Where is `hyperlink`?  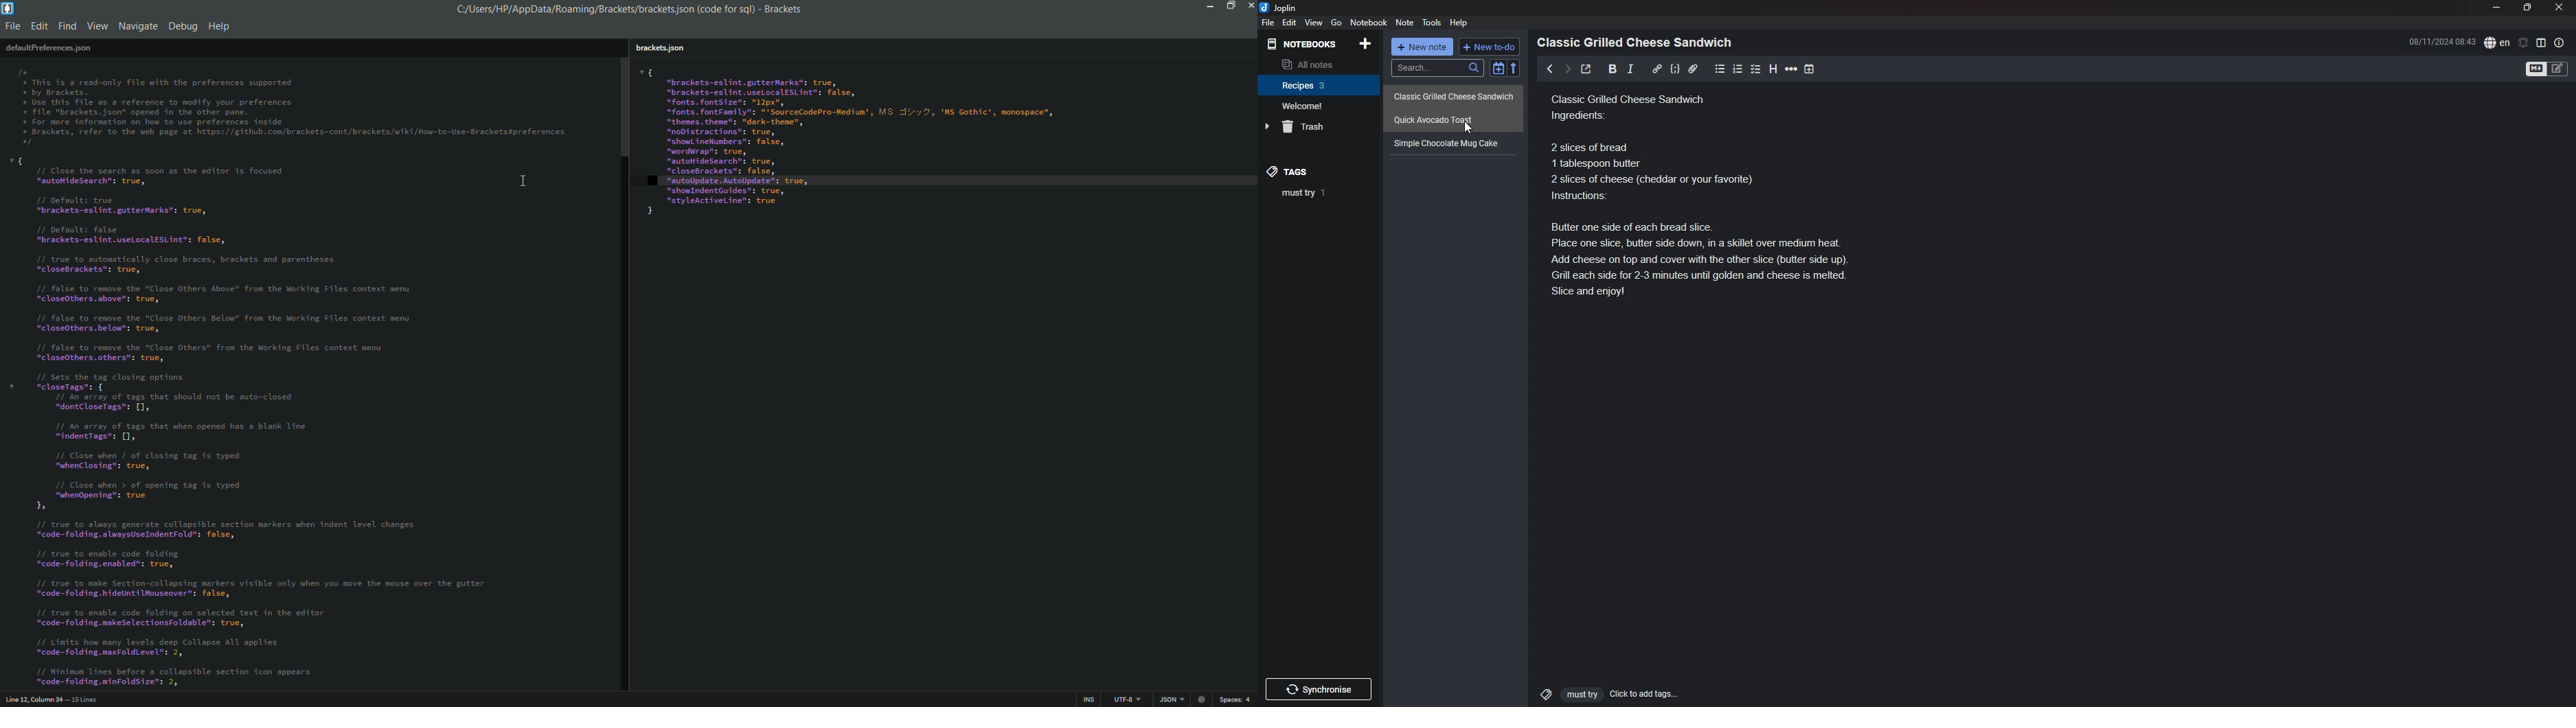 hyperlink is located at coordinates (1657, 68).